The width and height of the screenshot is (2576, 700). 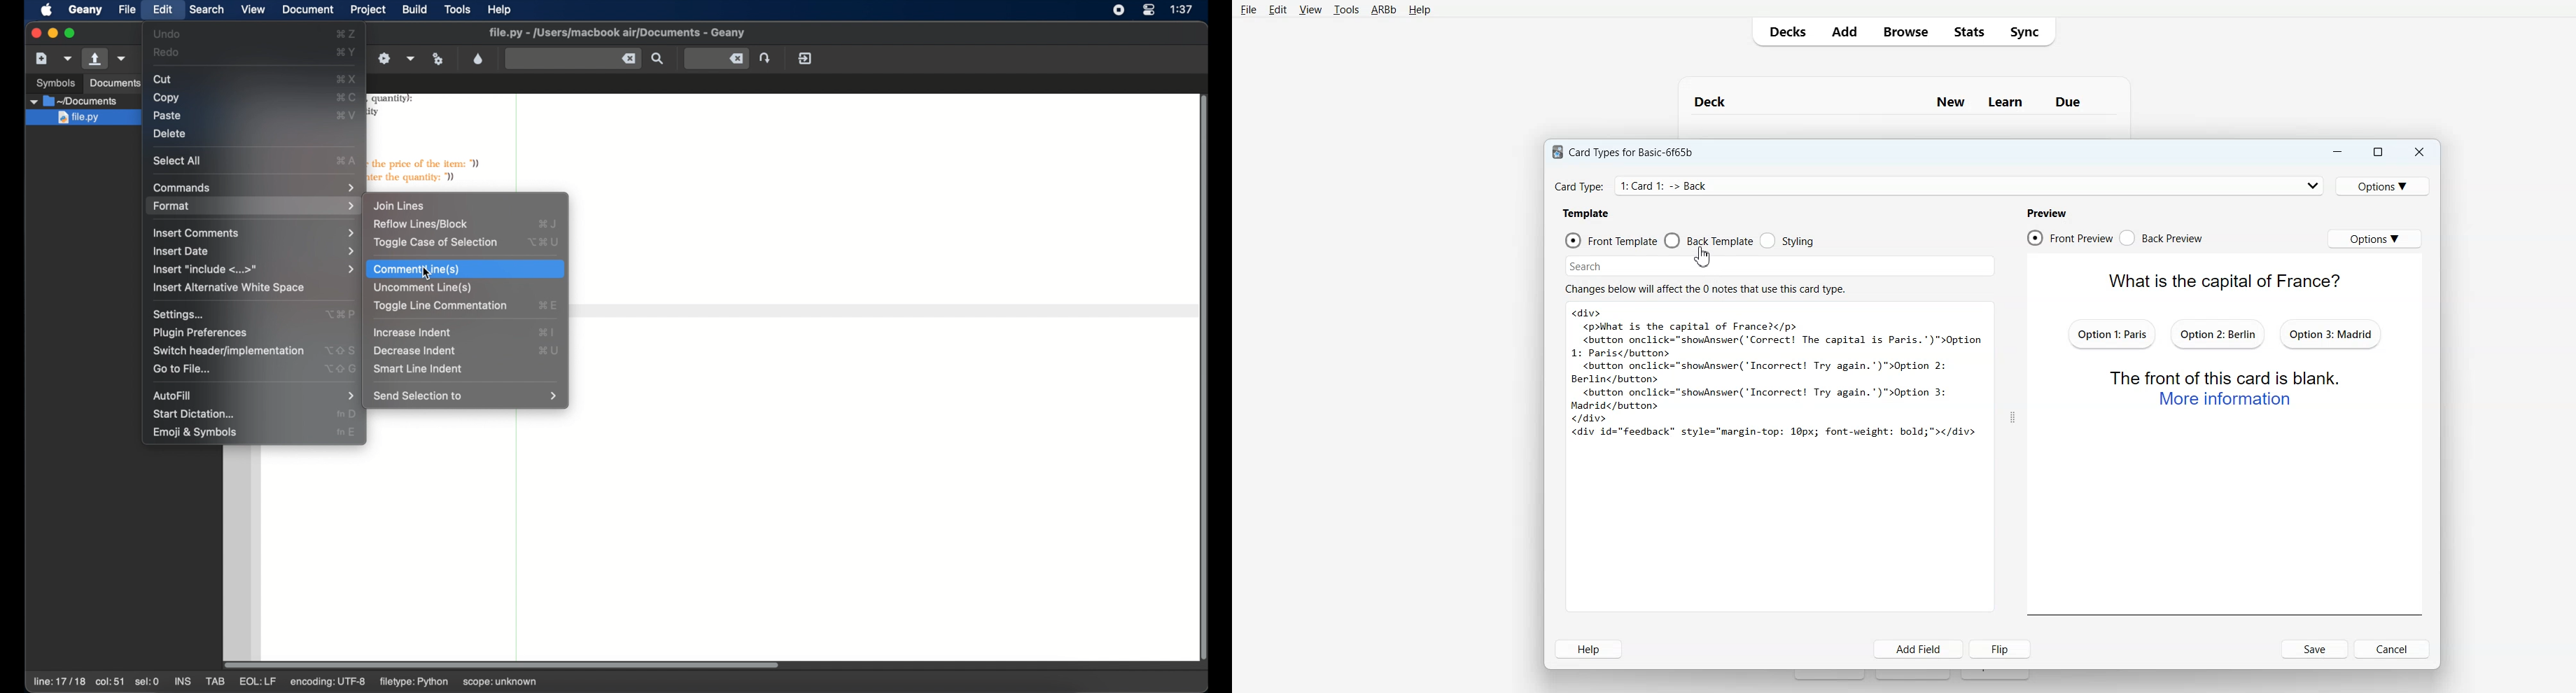 I want to click on Close, so click(x=2419, y=151).